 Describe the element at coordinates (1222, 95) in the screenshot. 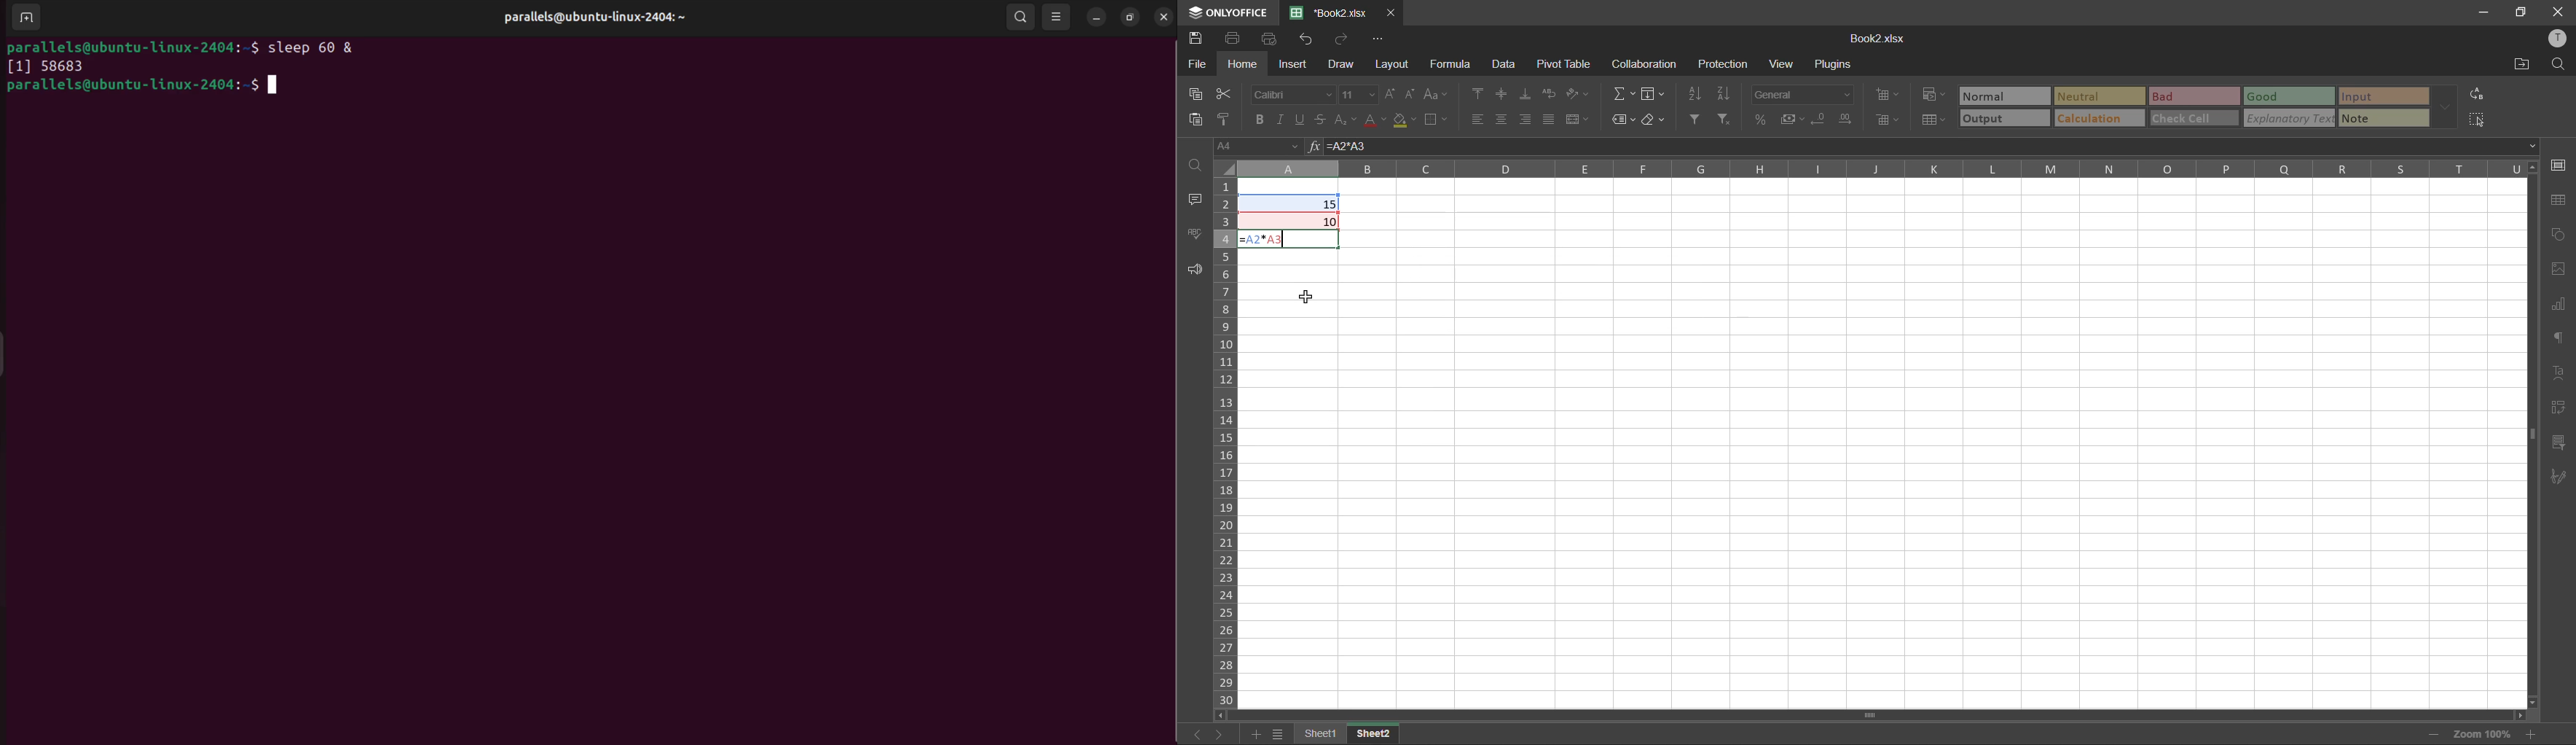

I see `cut` at that location.